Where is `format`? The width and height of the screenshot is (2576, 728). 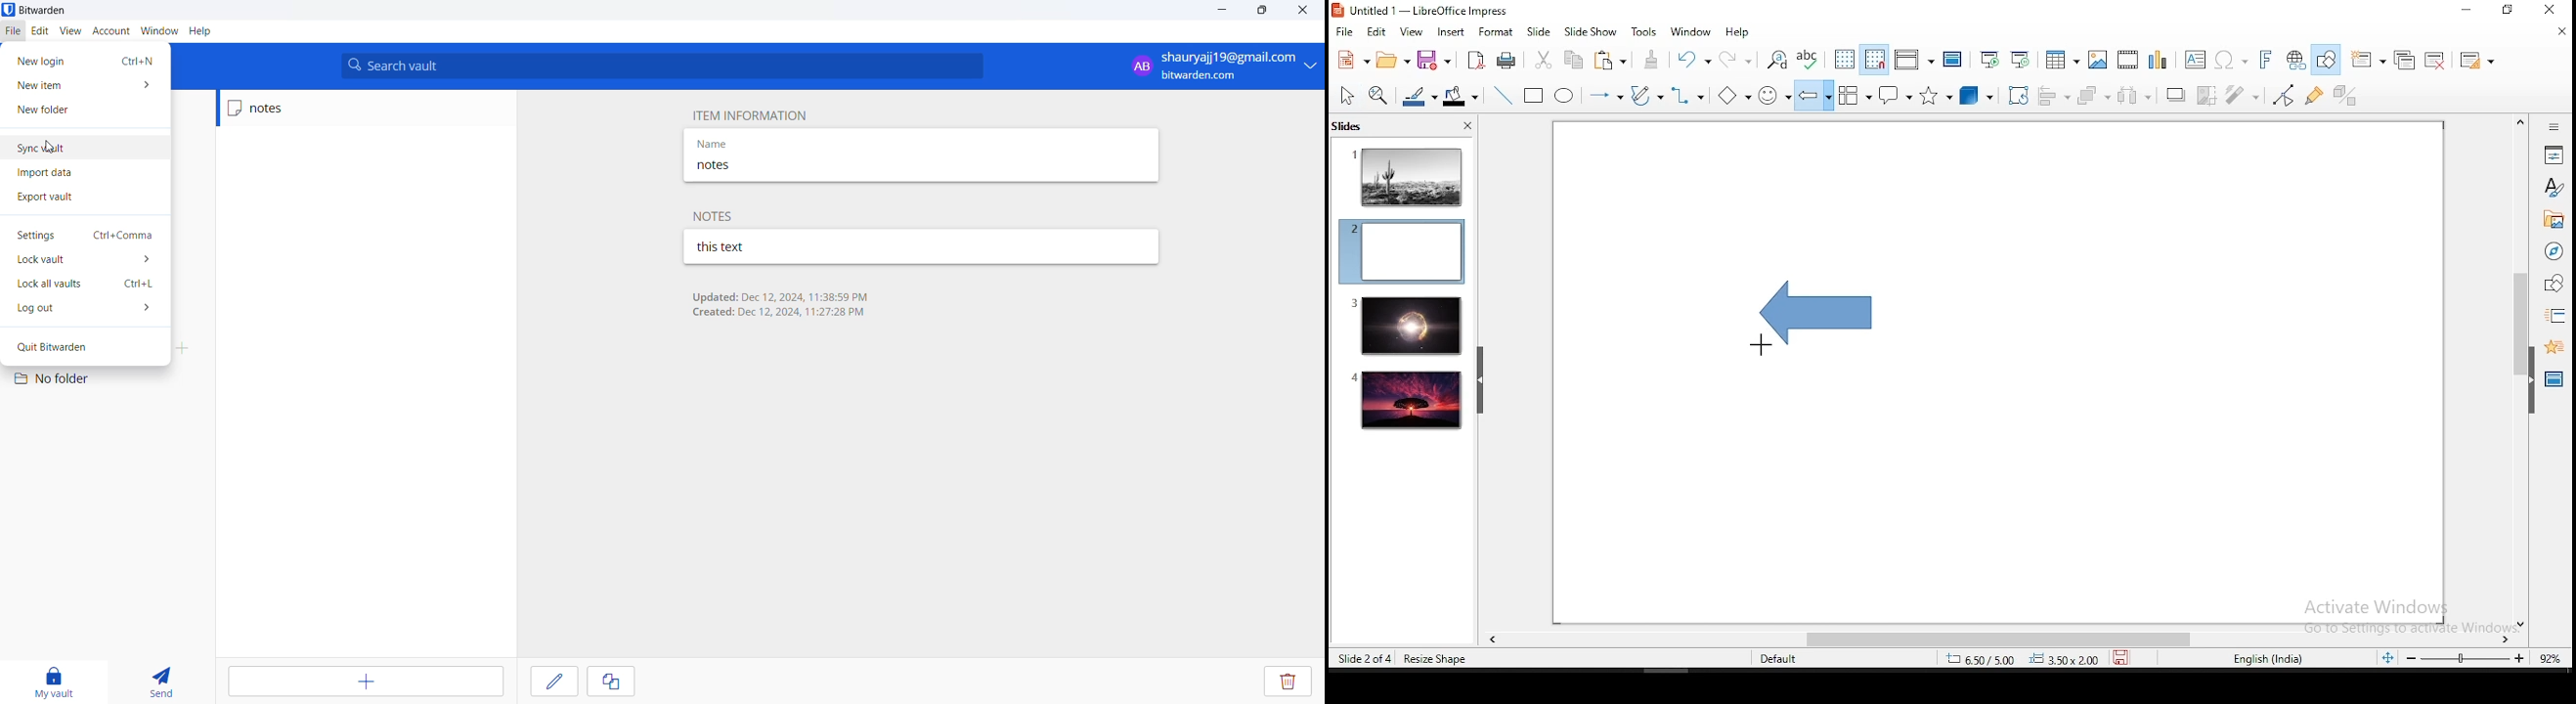
format is located at coordinates (1495, 31).